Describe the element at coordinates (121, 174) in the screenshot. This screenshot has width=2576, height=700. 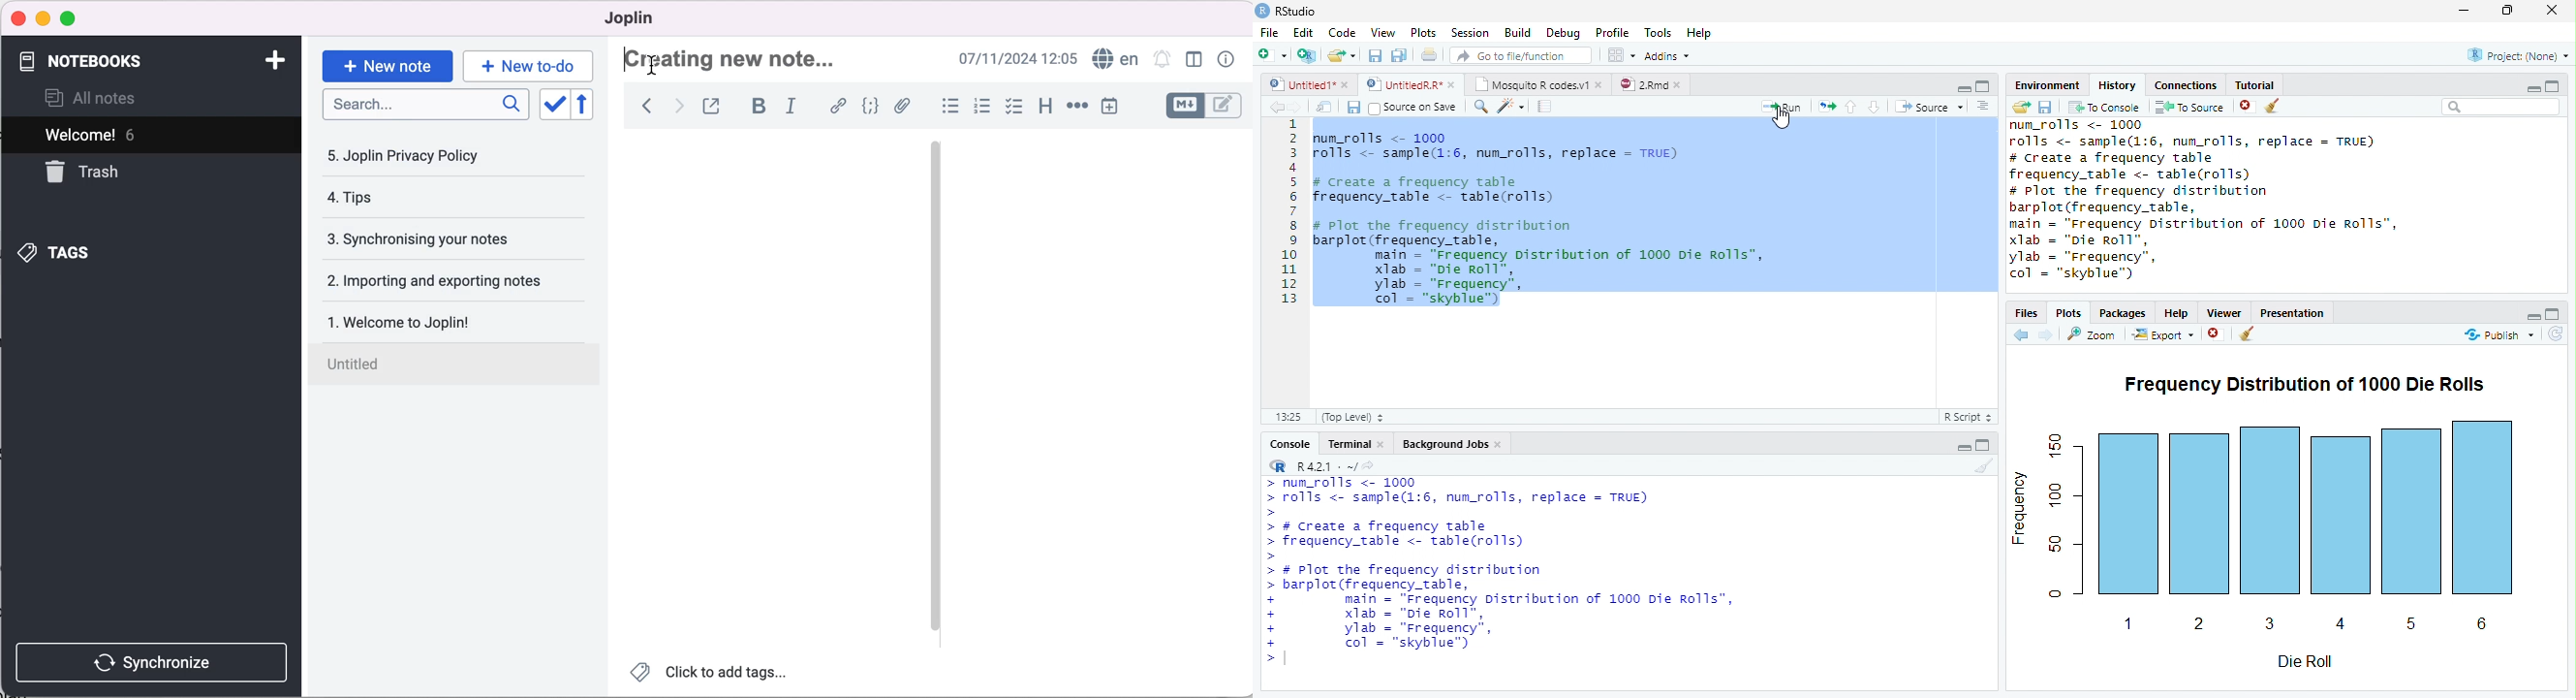
I see `trash` at that location.